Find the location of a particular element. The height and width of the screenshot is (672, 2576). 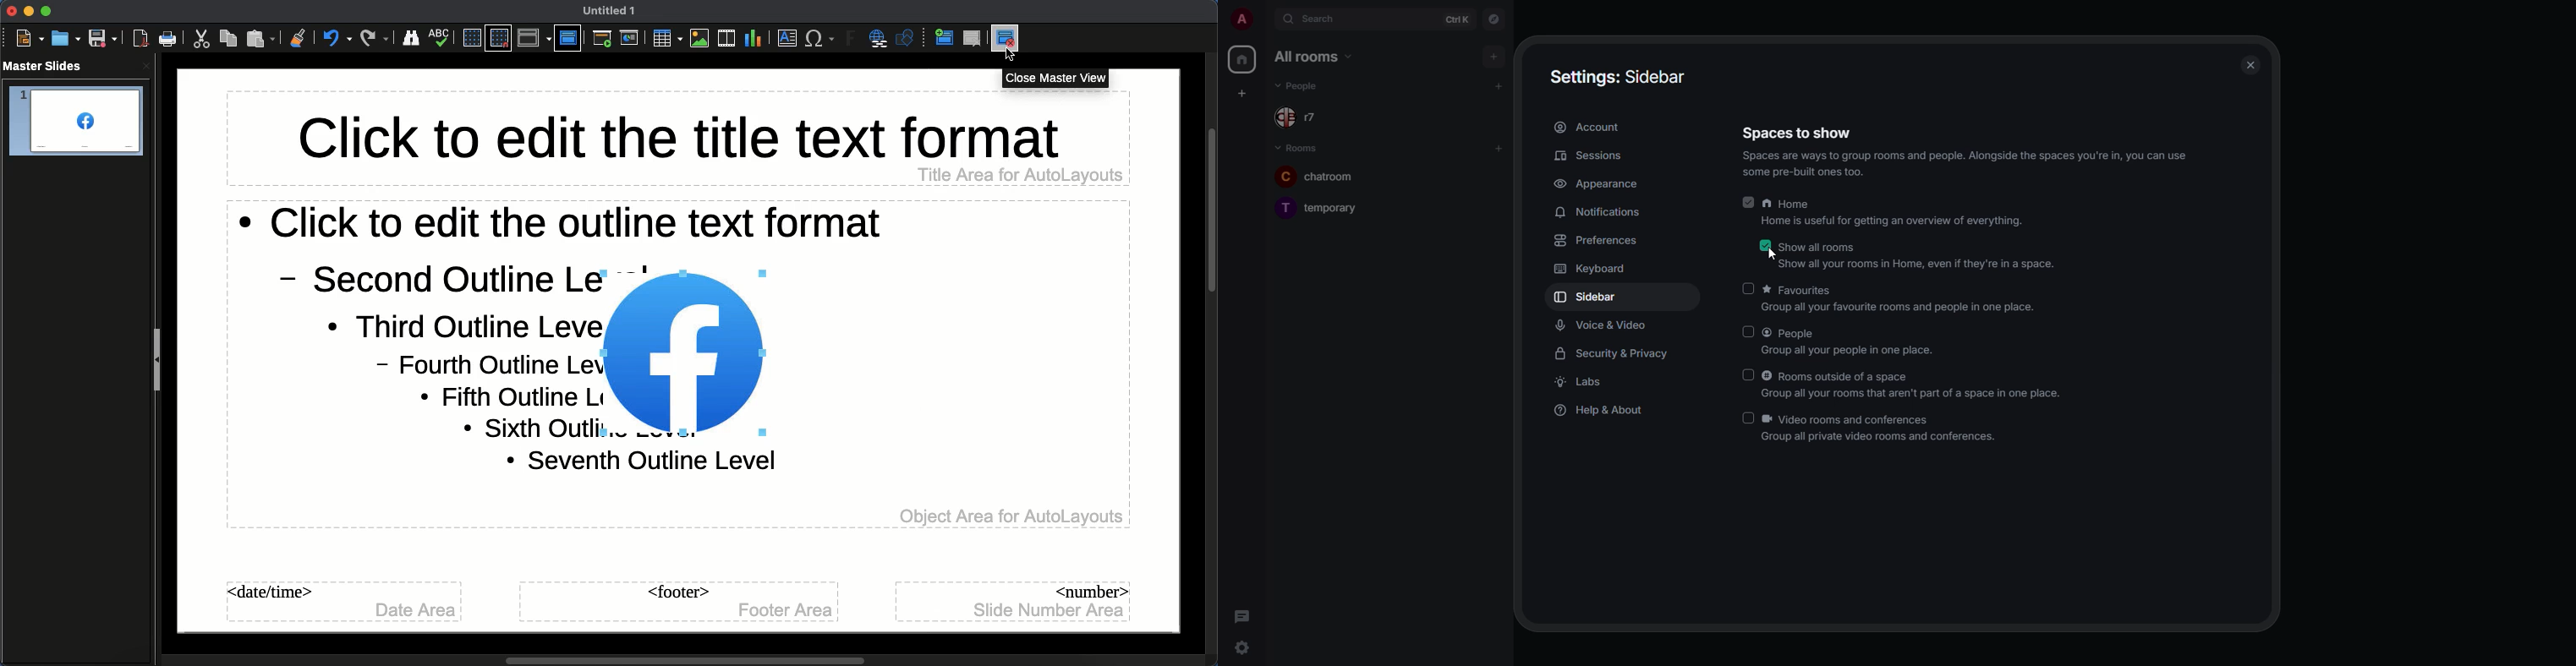

spaces to show is located at coordinates (1963, 151).